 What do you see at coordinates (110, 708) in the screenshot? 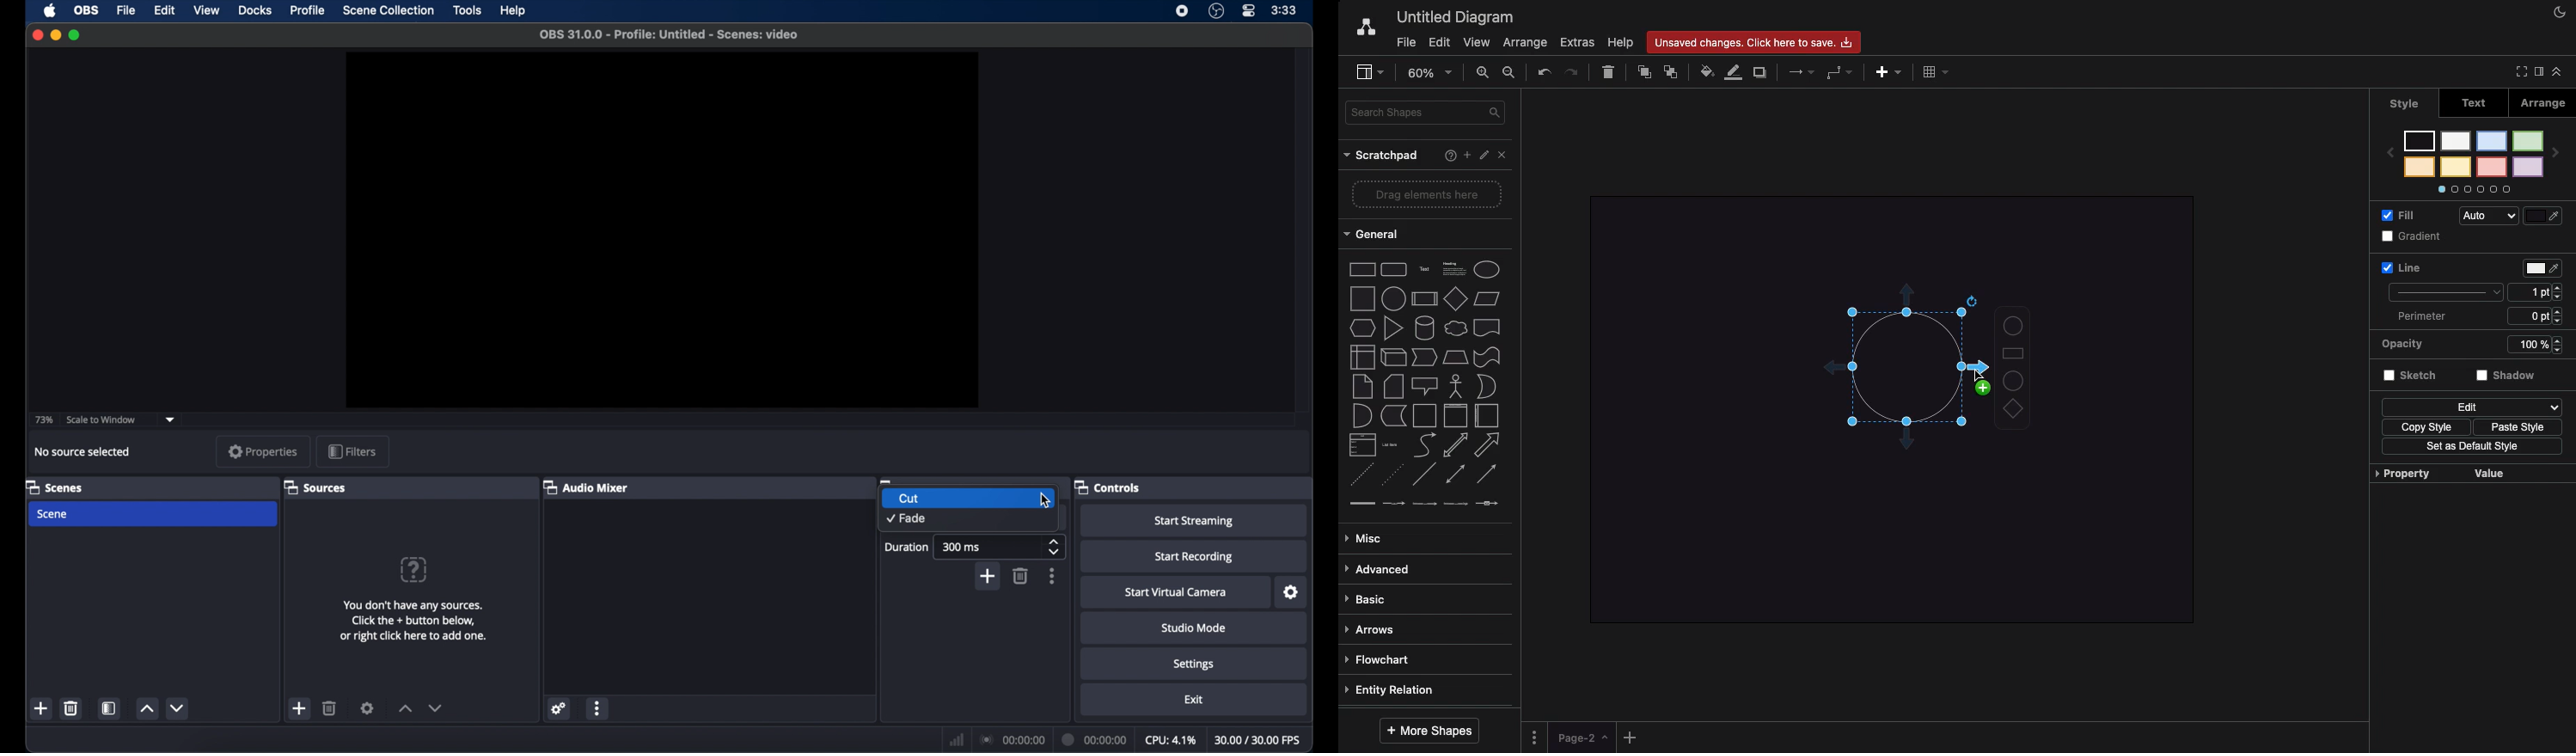
I see `scene filters` at bounding box center [110, 708].